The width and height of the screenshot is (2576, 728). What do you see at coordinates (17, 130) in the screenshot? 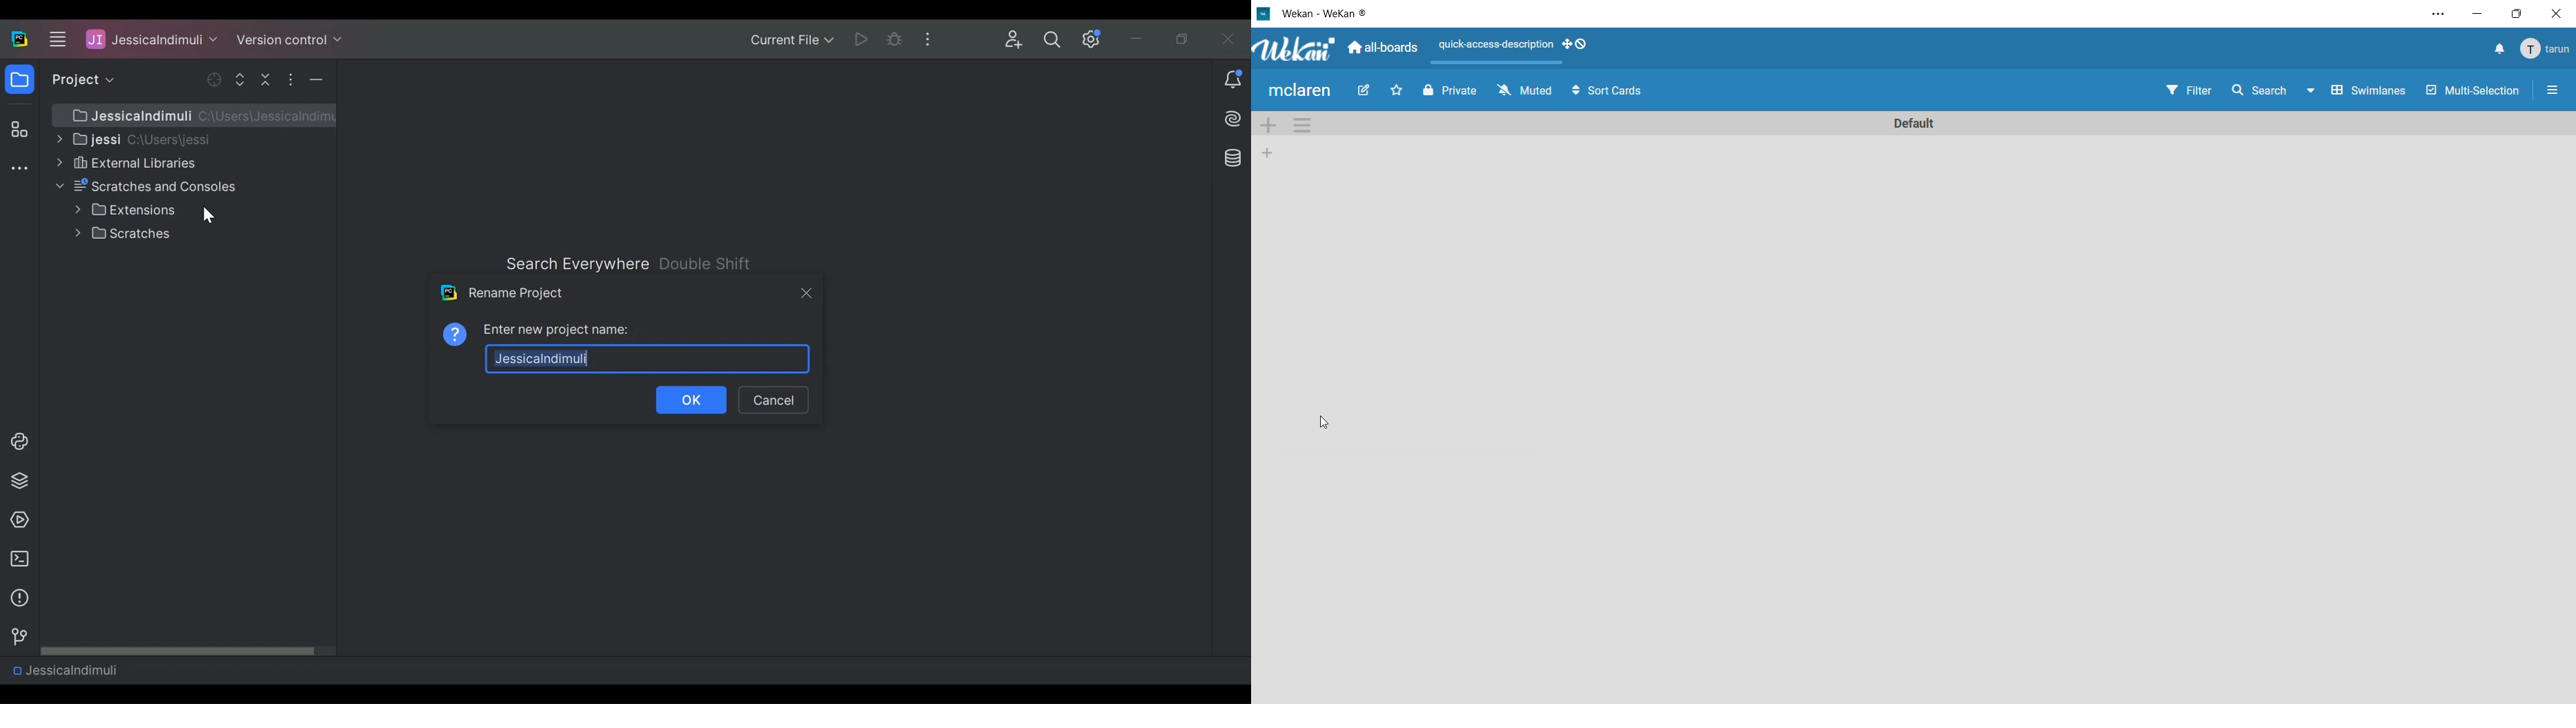
I see `Structure` at bounding box center [17, 130].